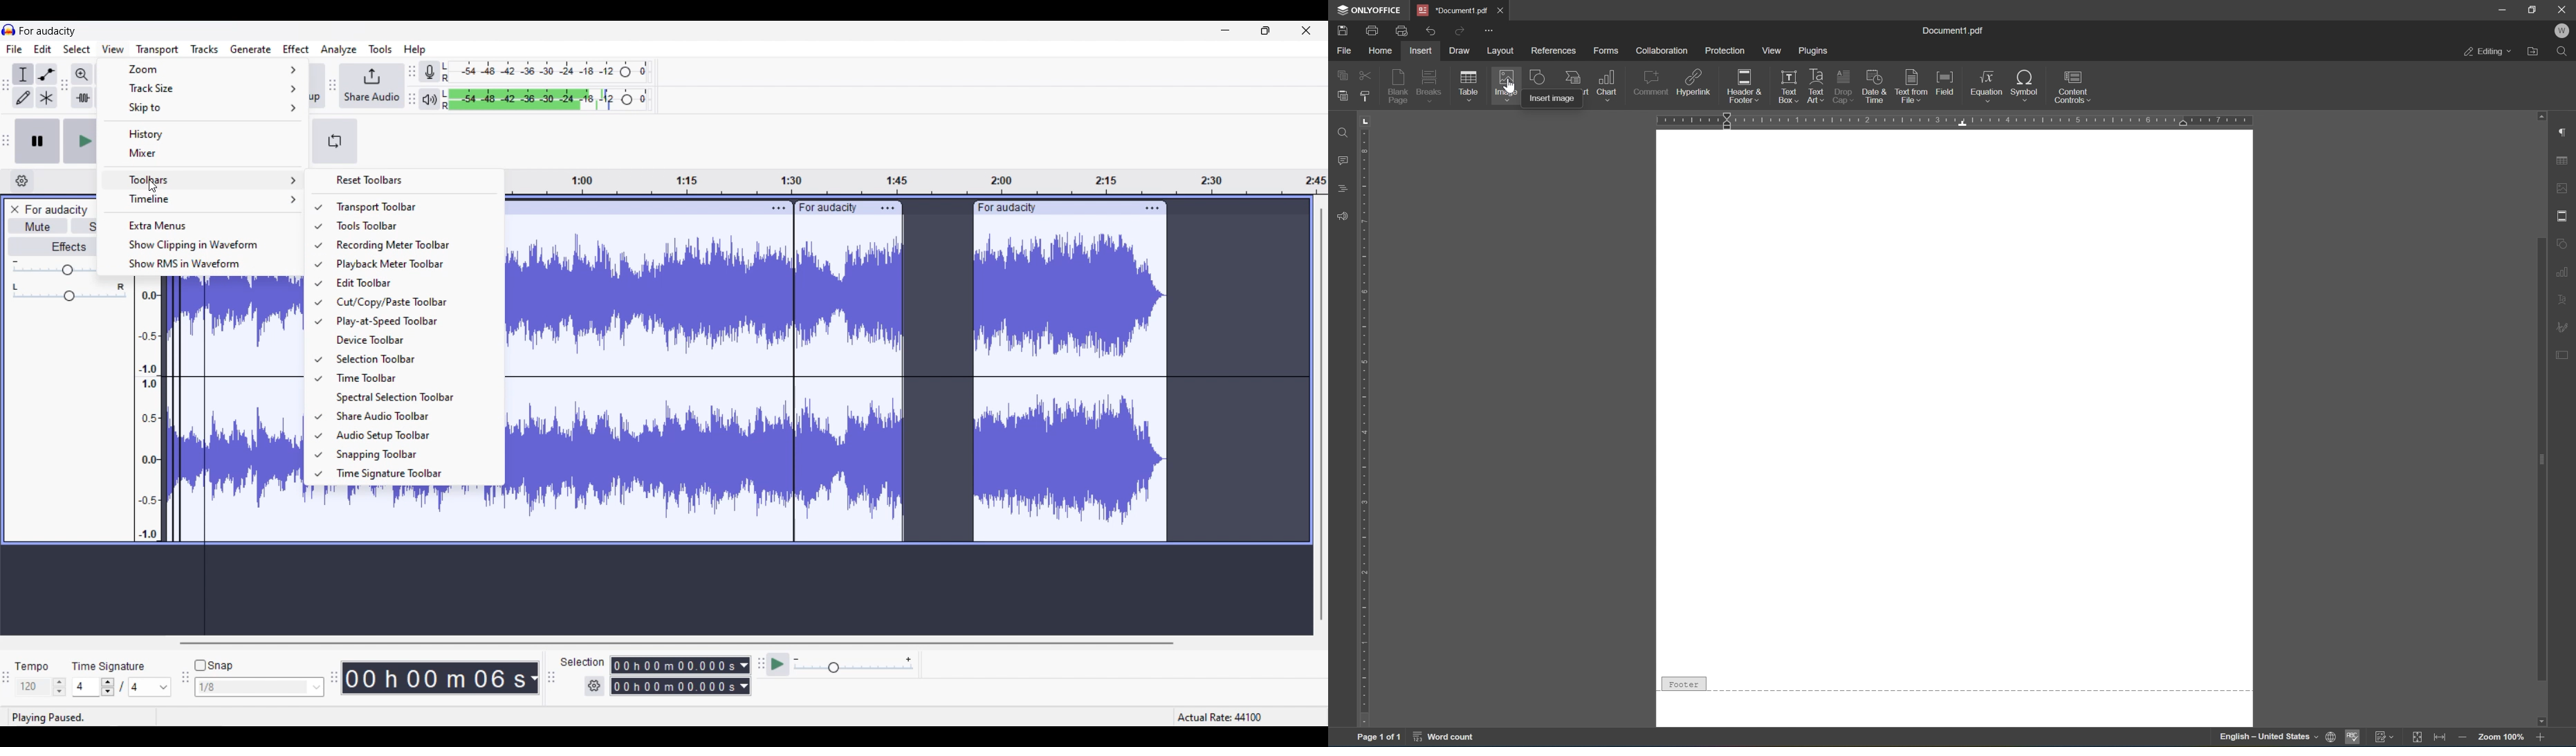  I want to click on Select menu, so click(77, 49).